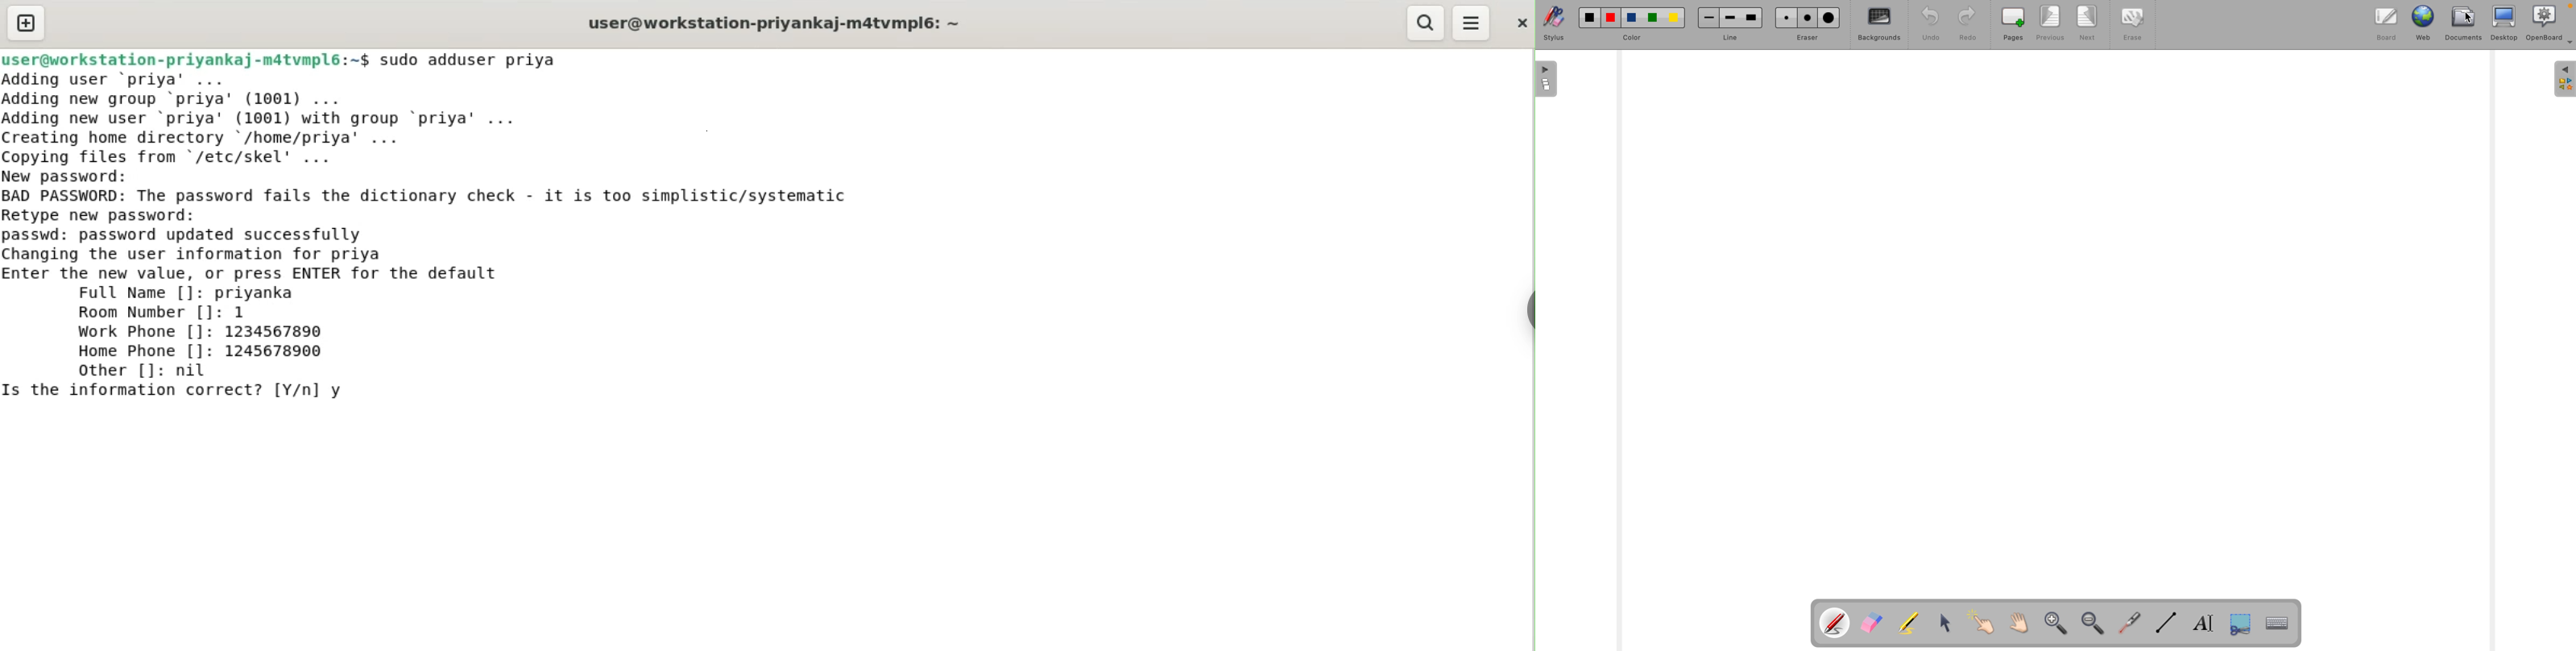 This screenshot has height=672, width=2576. I want to click on erase, so click(2134, 28).